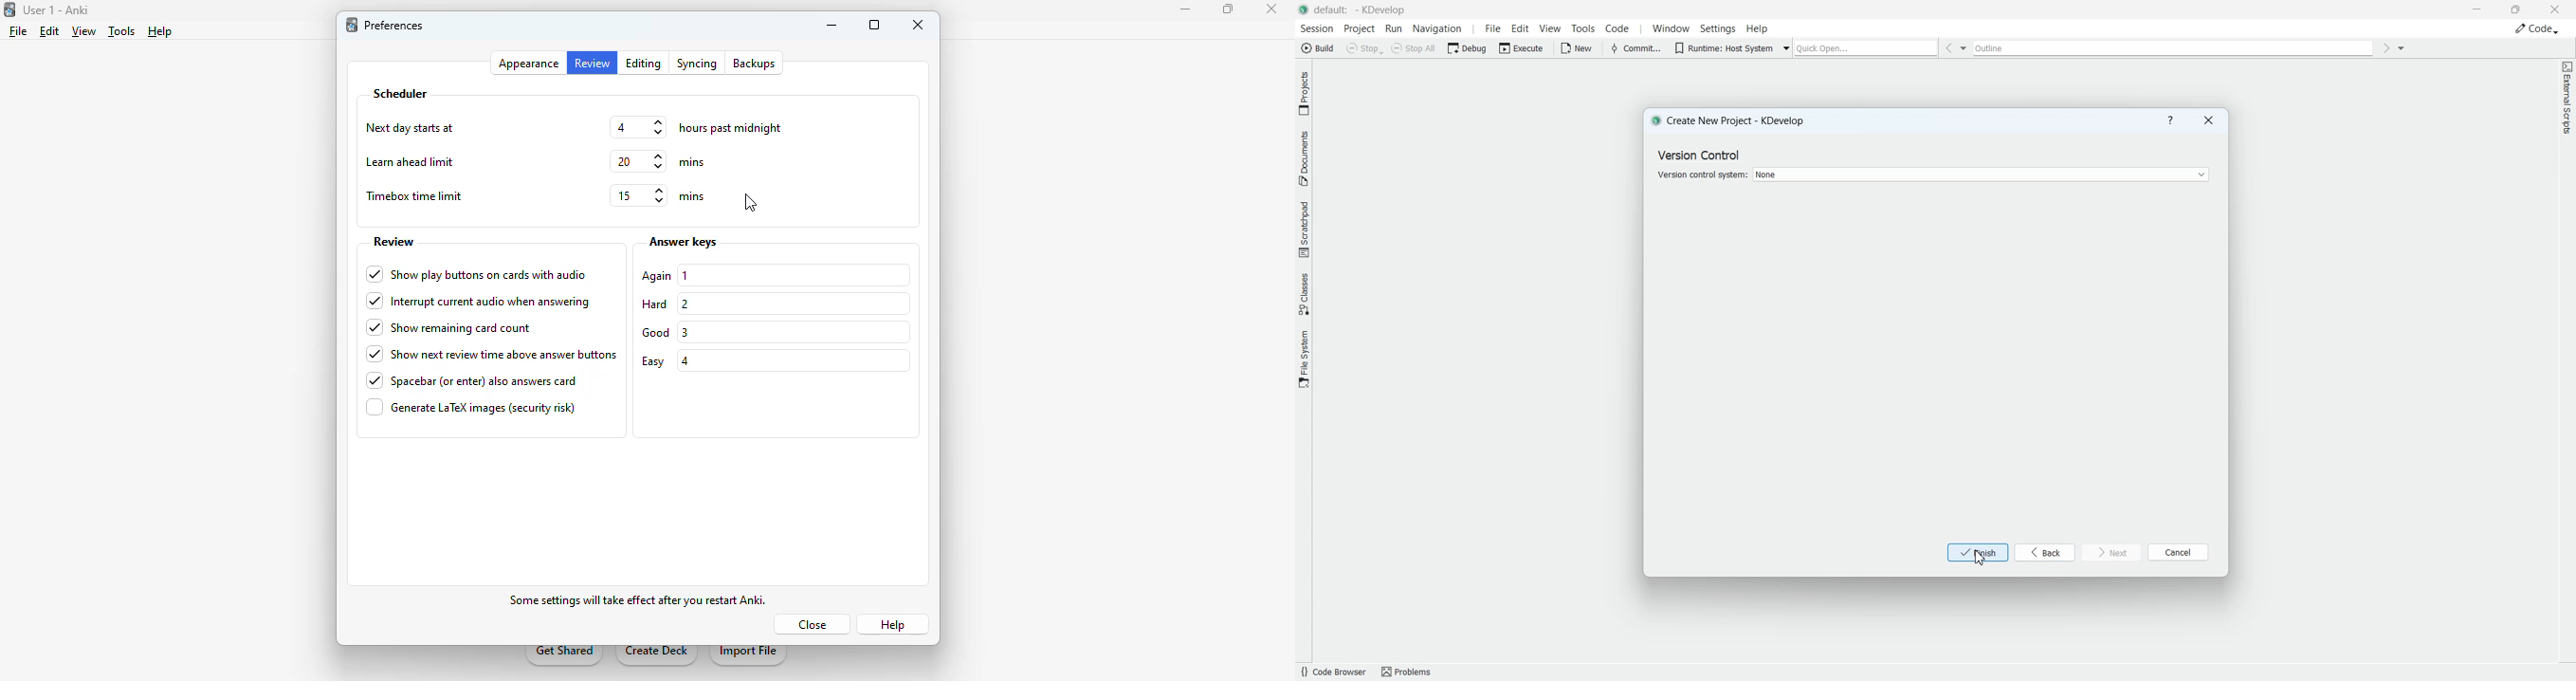 The width and height of the screenshot is (2576, 700). Describe the element at coordinates (684, 361) in the screenshot. I see `4` at that location.